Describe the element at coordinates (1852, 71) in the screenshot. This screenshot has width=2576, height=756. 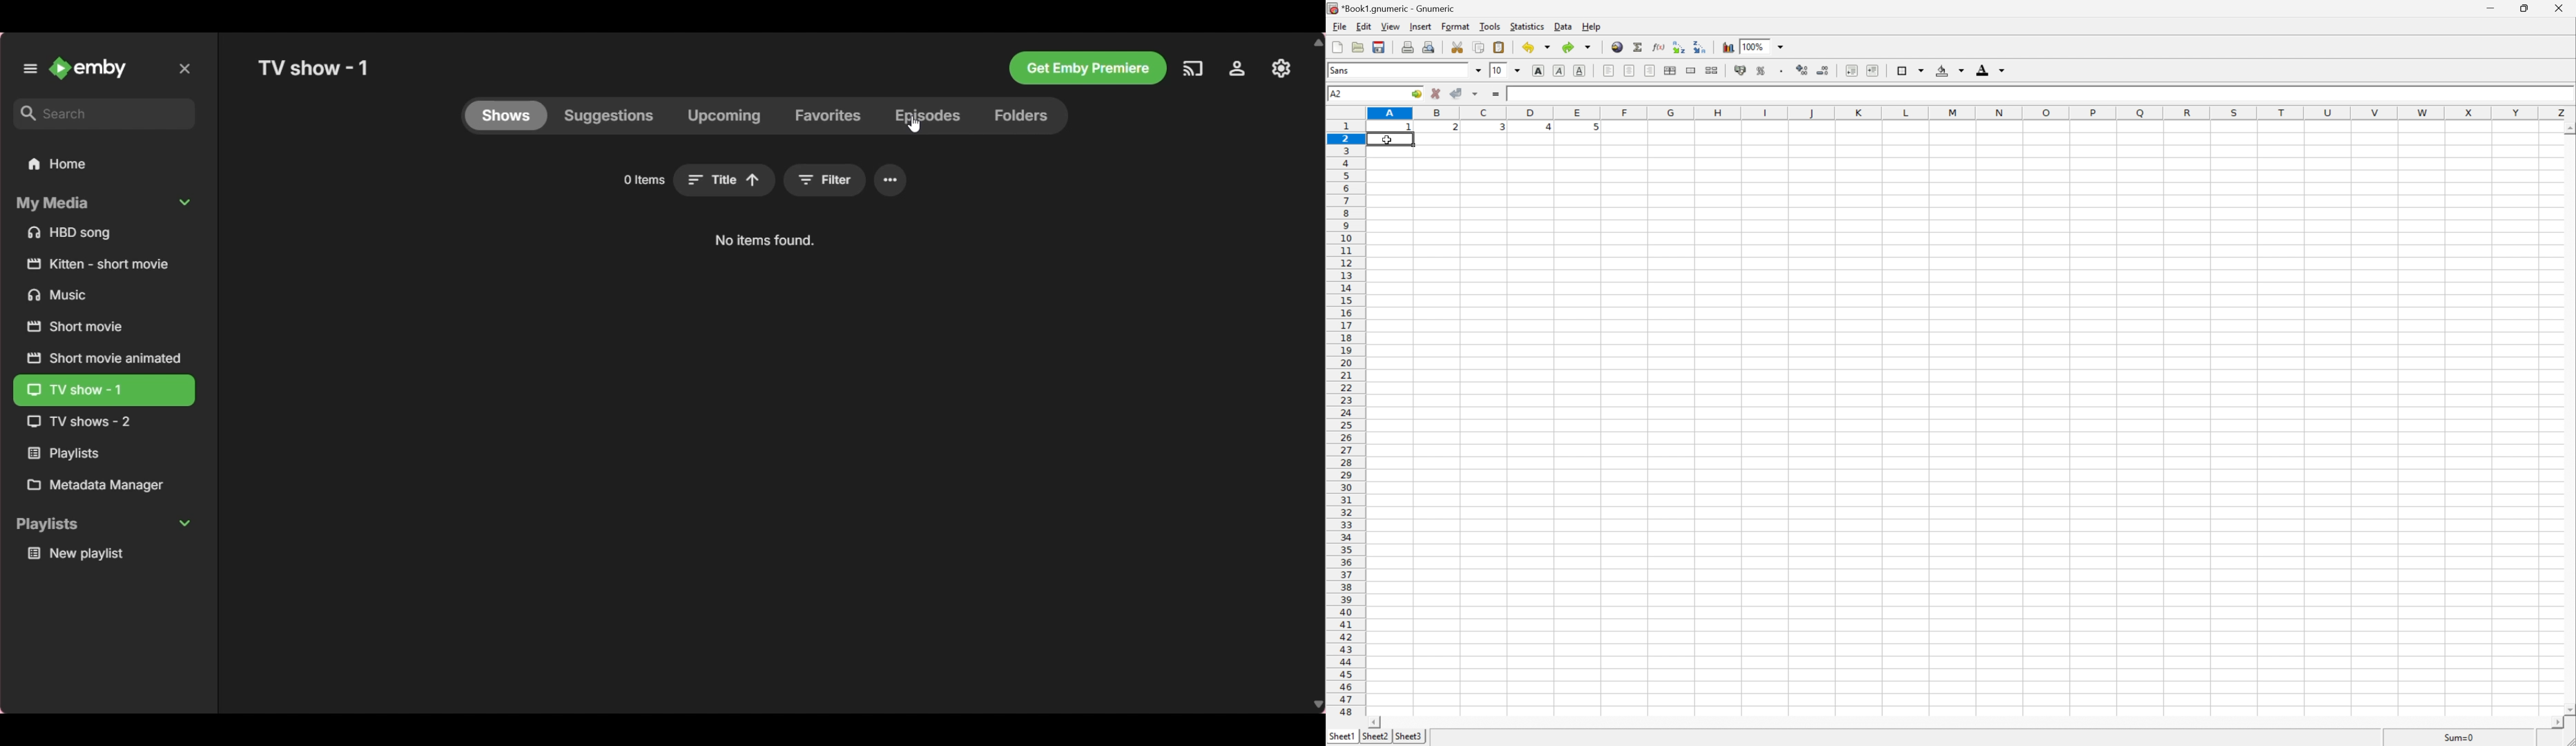
I see `decrease indent` at that location.